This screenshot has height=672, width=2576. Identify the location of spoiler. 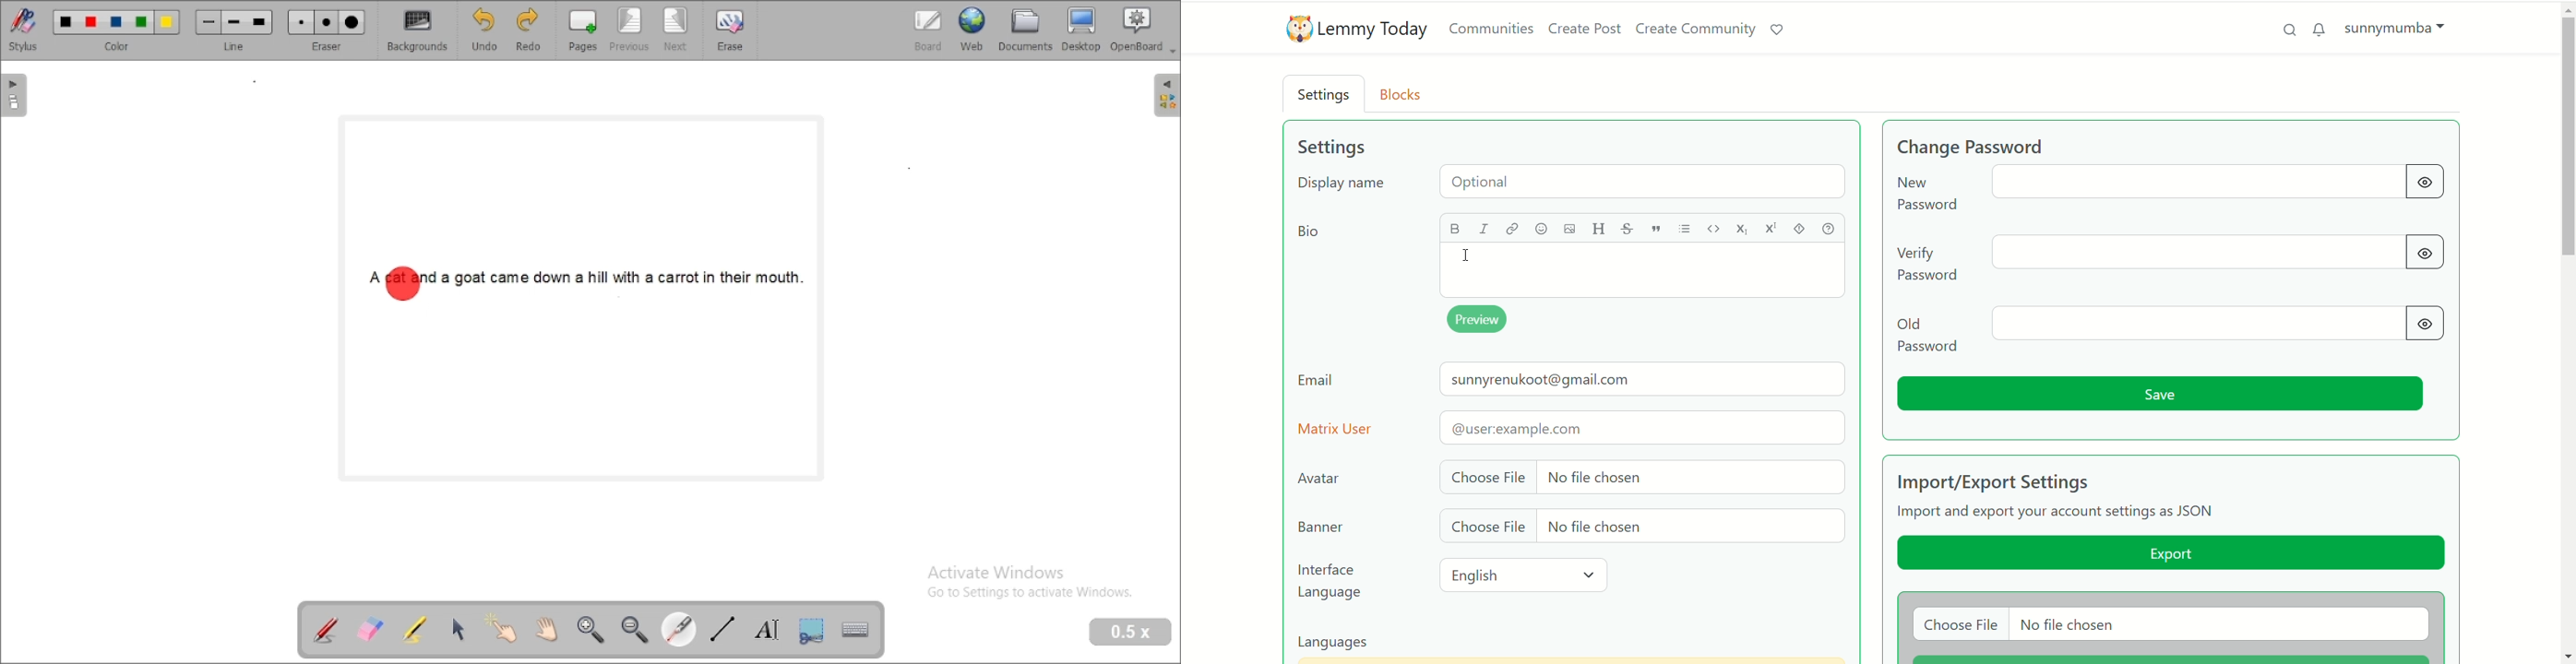
(1802, 228).